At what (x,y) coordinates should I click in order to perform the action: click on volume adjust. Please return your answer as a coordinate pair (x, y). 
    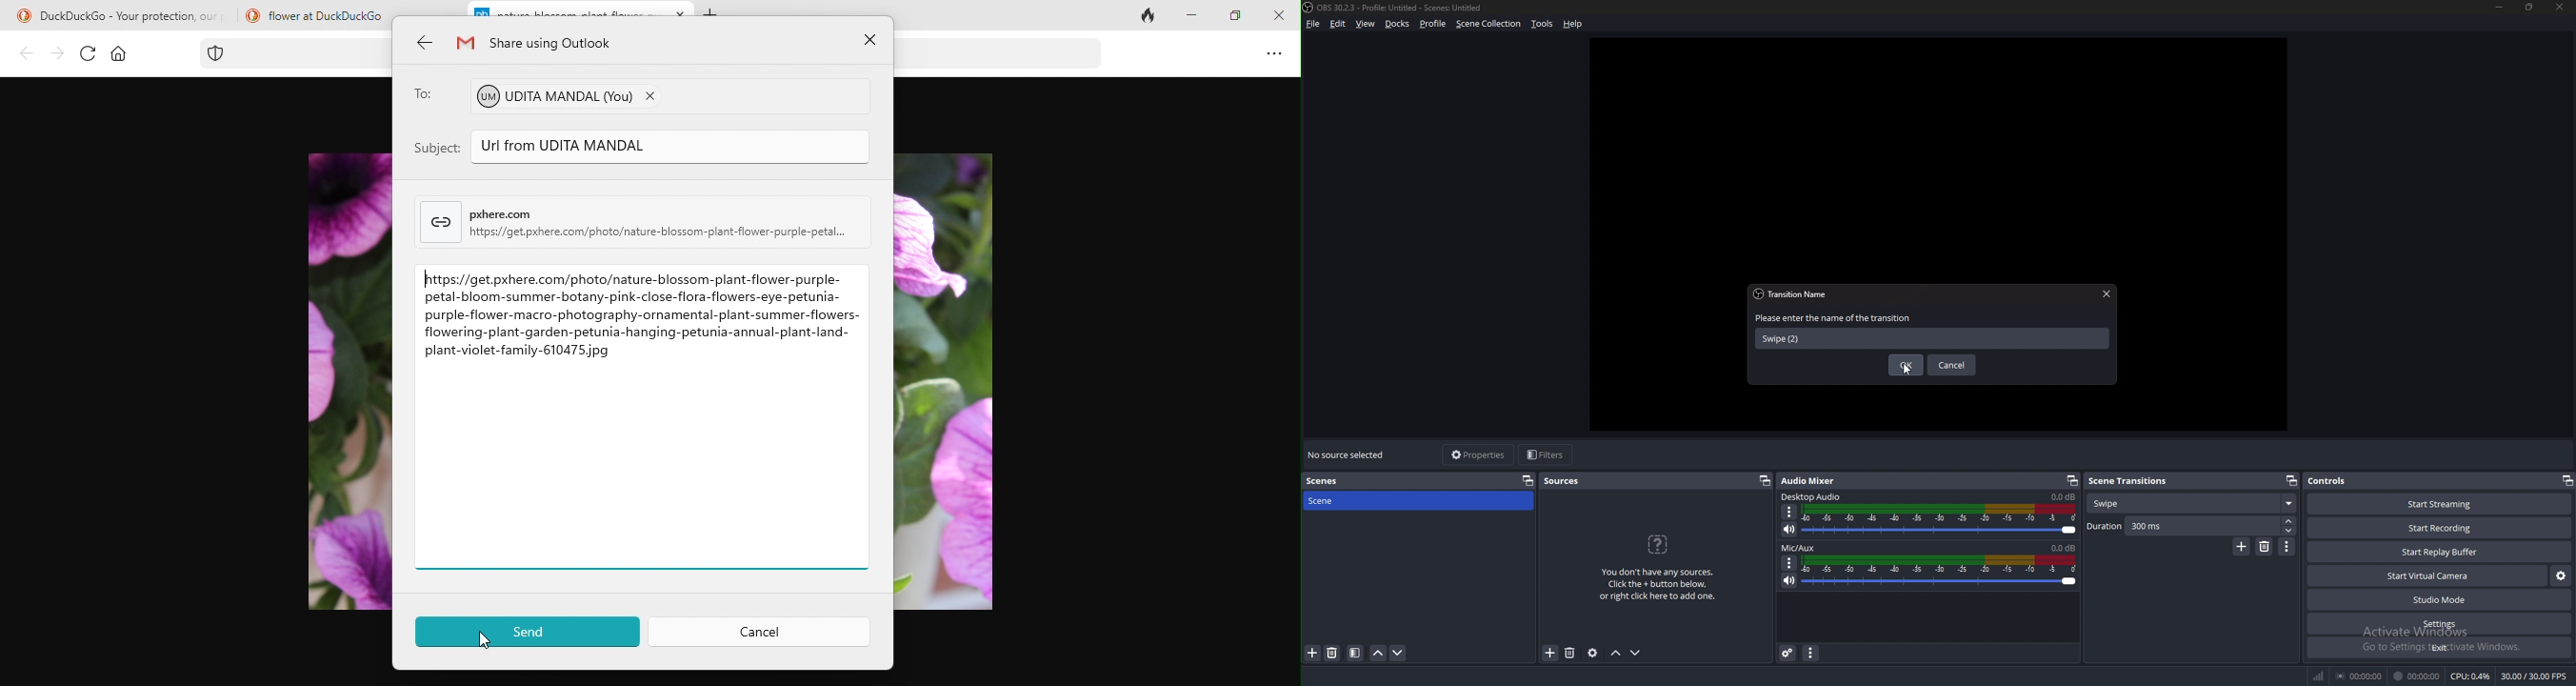
    Looking at the image, I should click on (1941, 520).